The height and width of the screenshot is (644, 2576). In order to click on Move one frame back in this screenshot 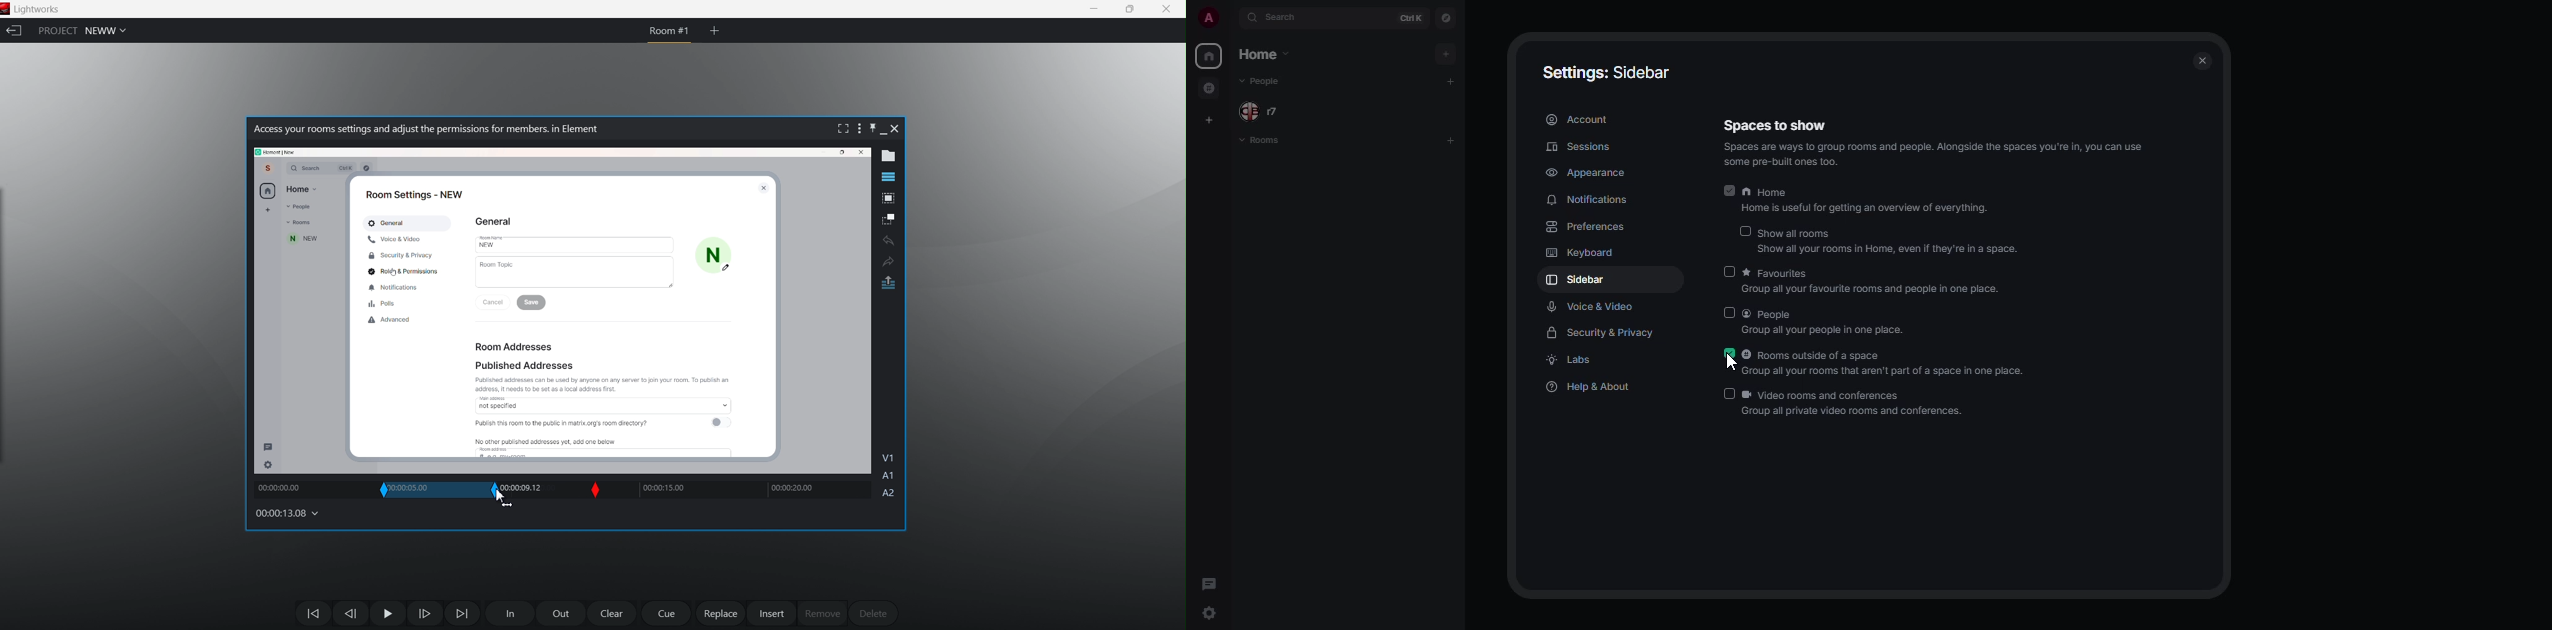, I will do `click(348, 613)`.